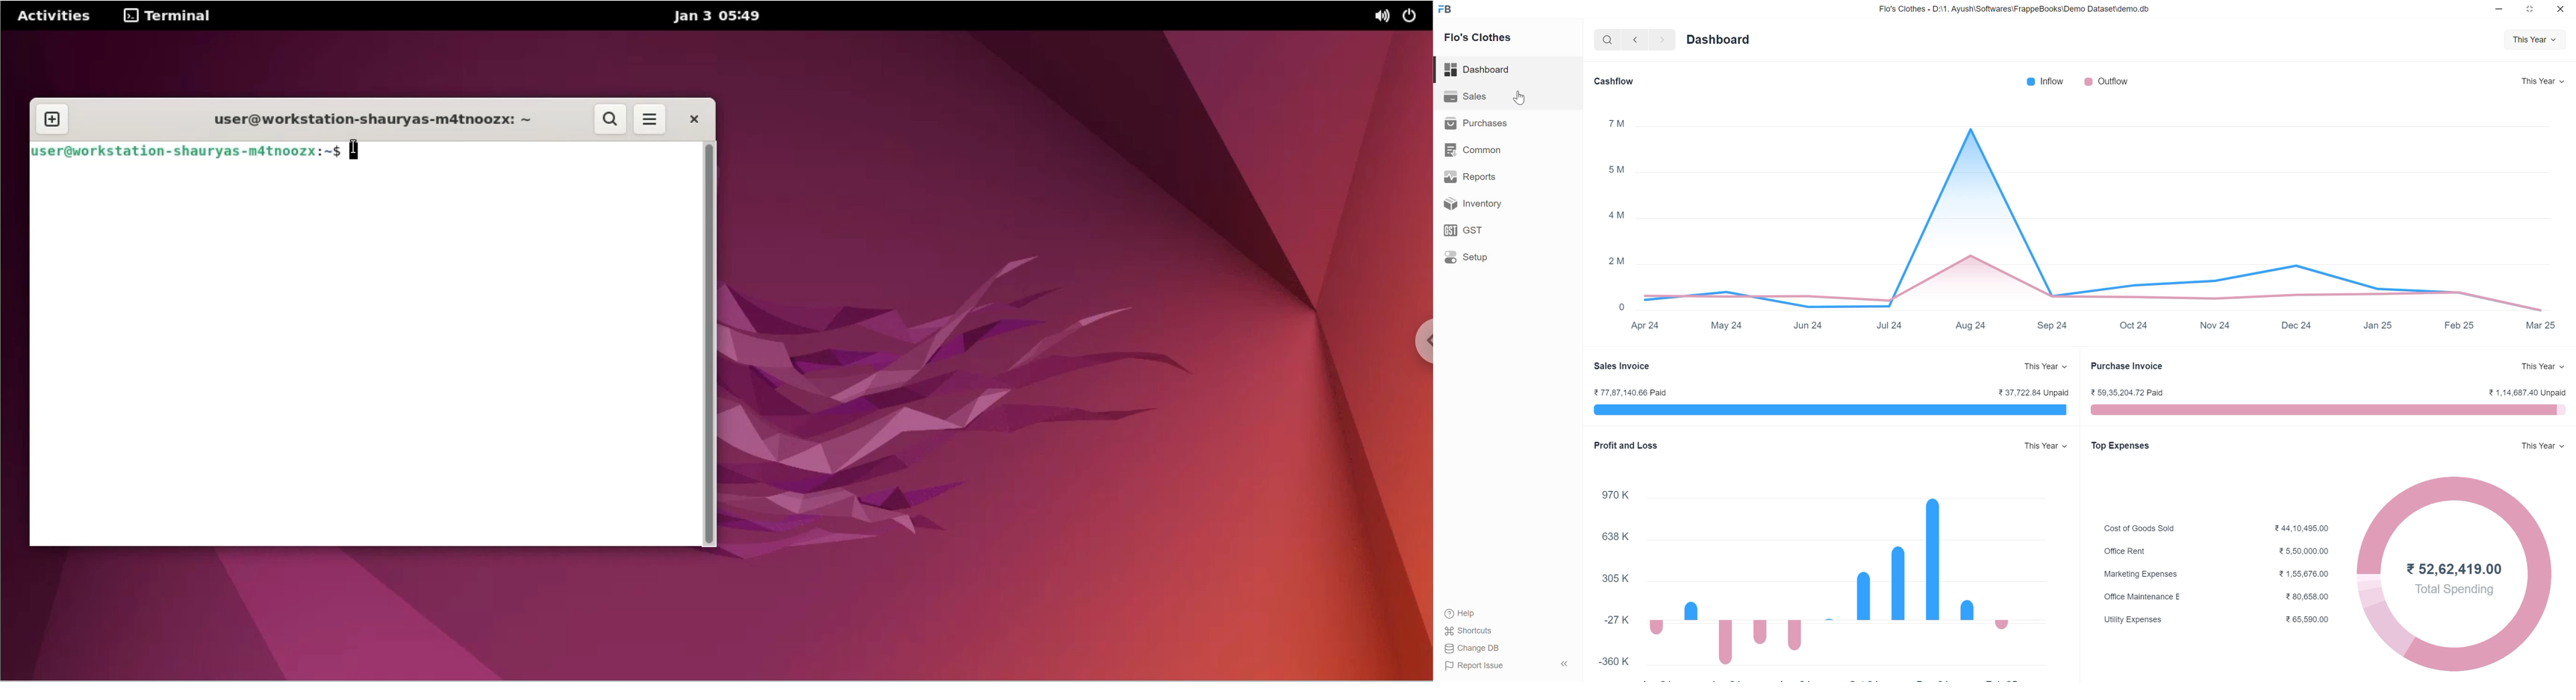 The height and width of the screenshot is (700, 2576). Describe the element at coordinates (1497, 260) in the screenshot. I see `Setup` at that location.